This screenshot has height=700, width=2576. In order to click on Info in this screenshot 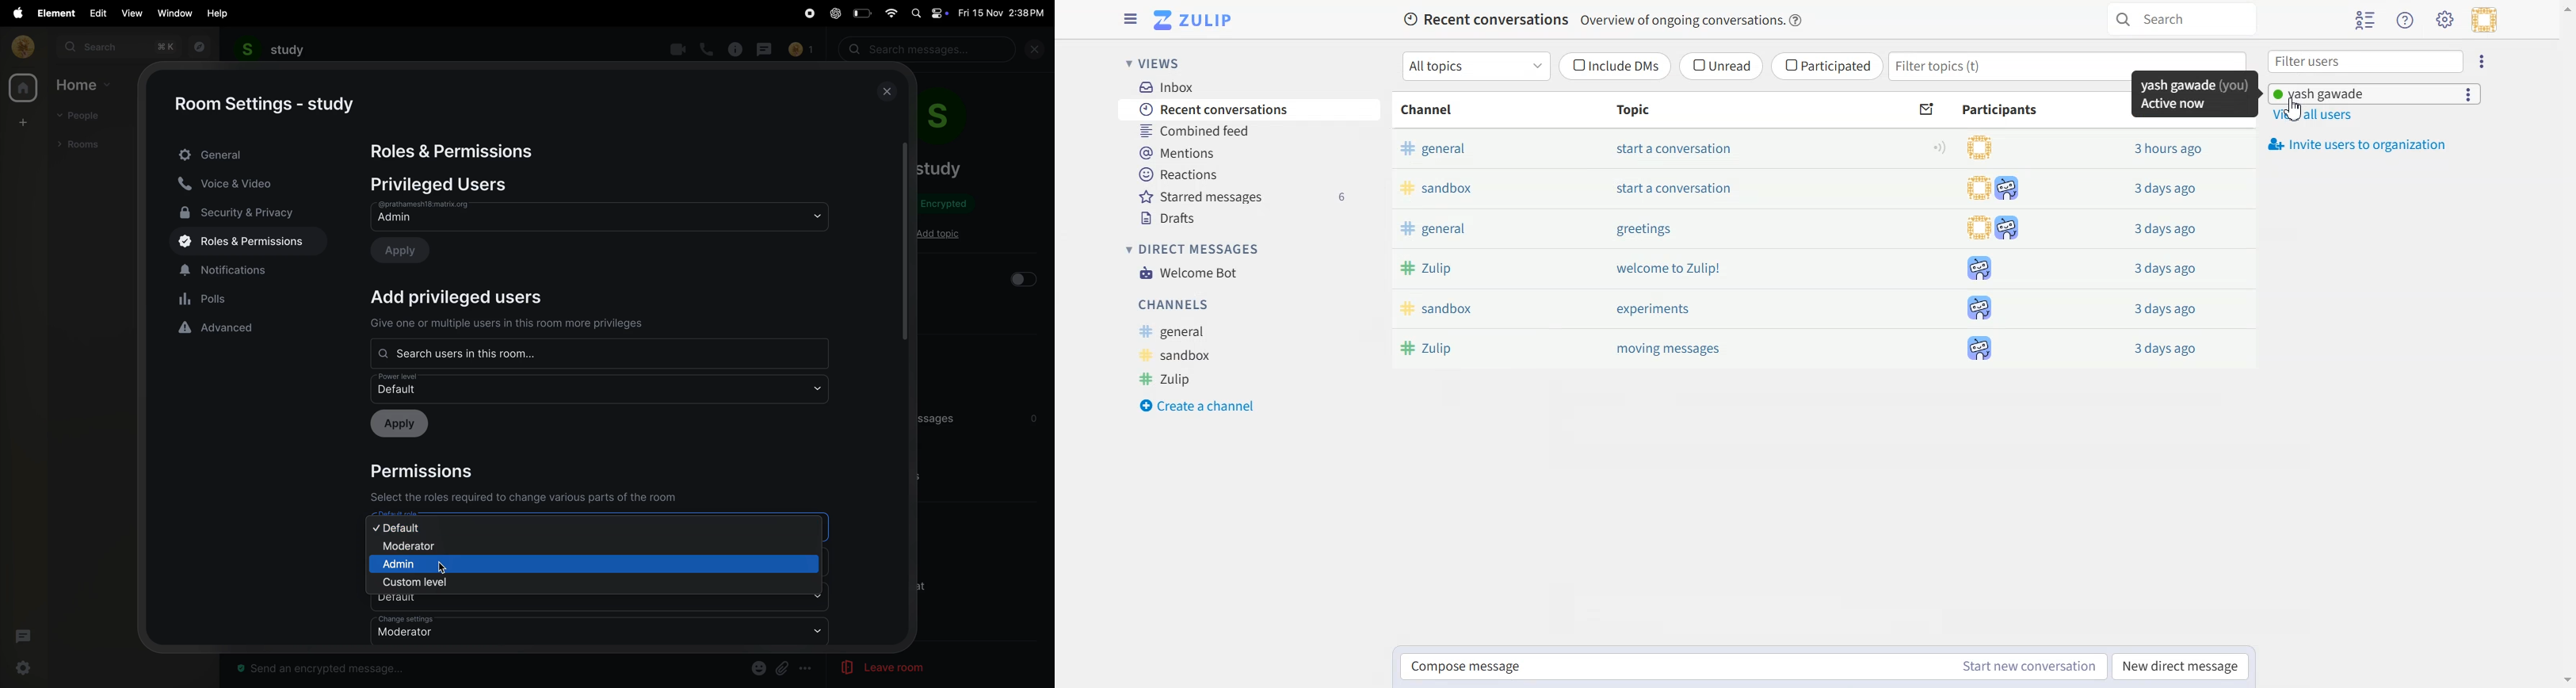, I will do `click(1799, 19)`.